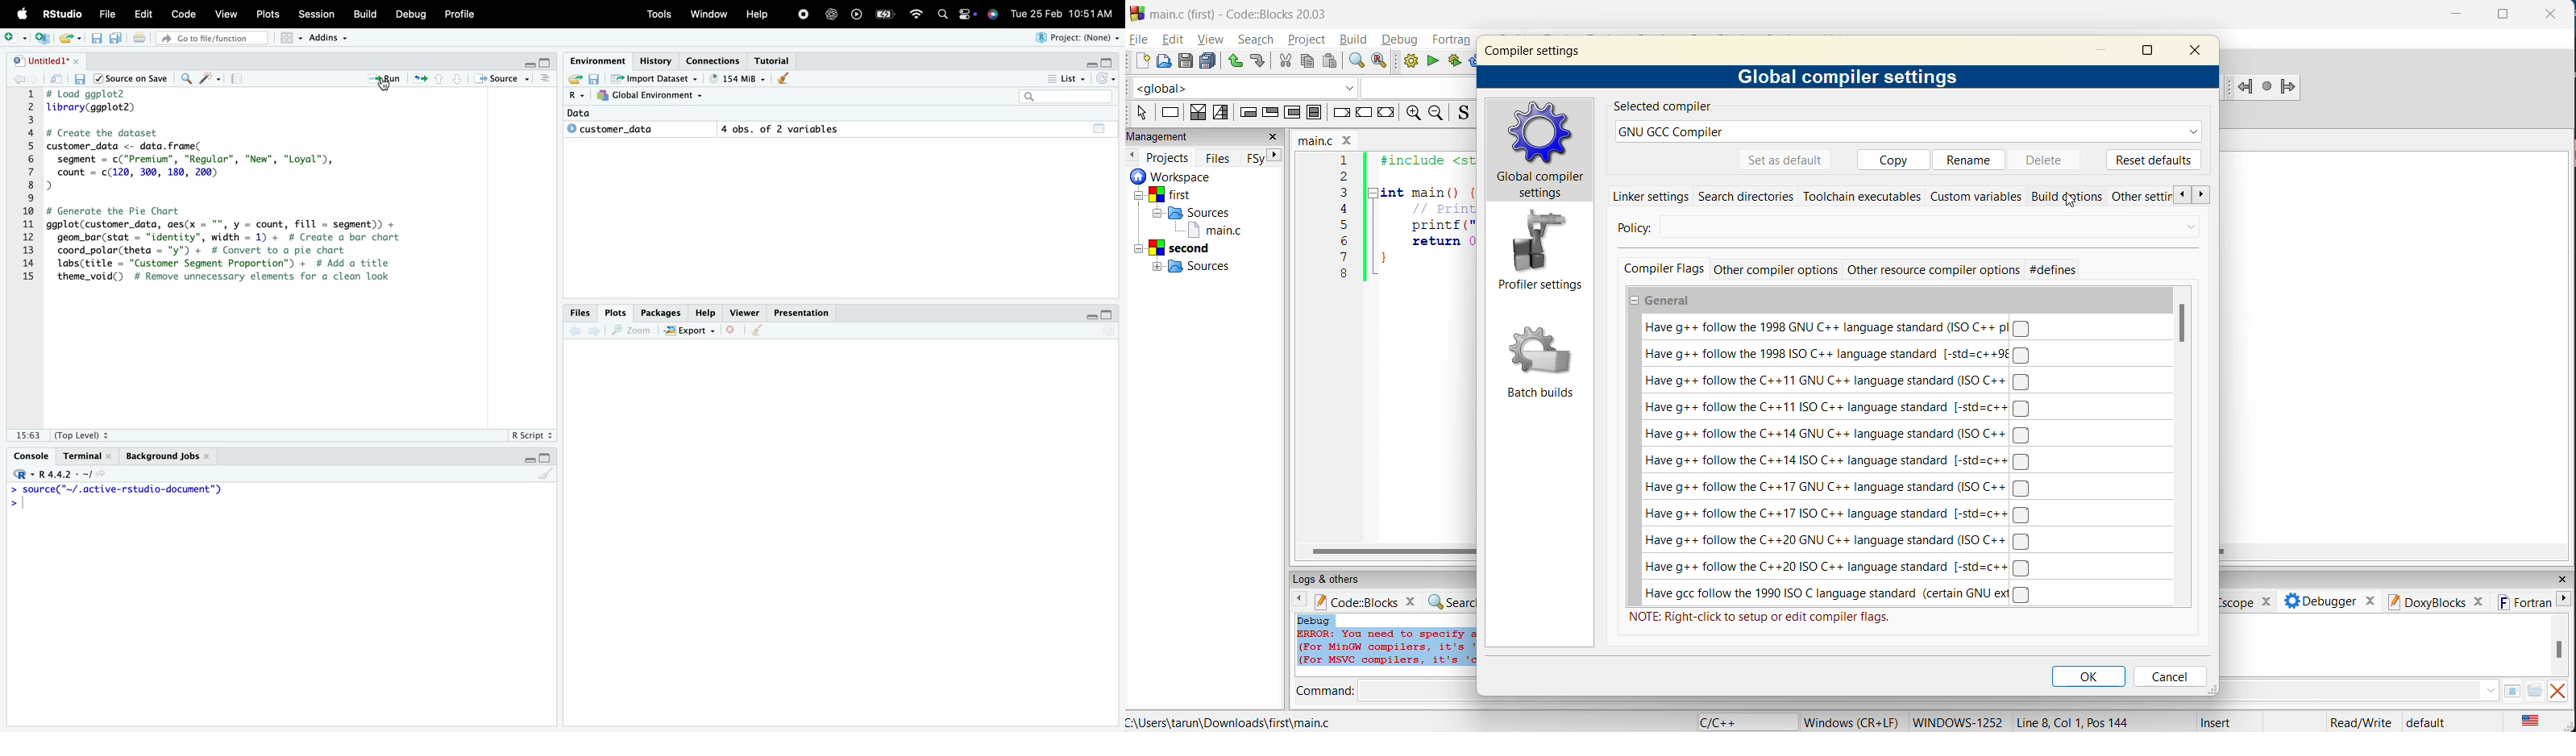  I want to click on Have g++ follow the C++14 ISO C++ language standard [-std=c++, so click(1838, 460).